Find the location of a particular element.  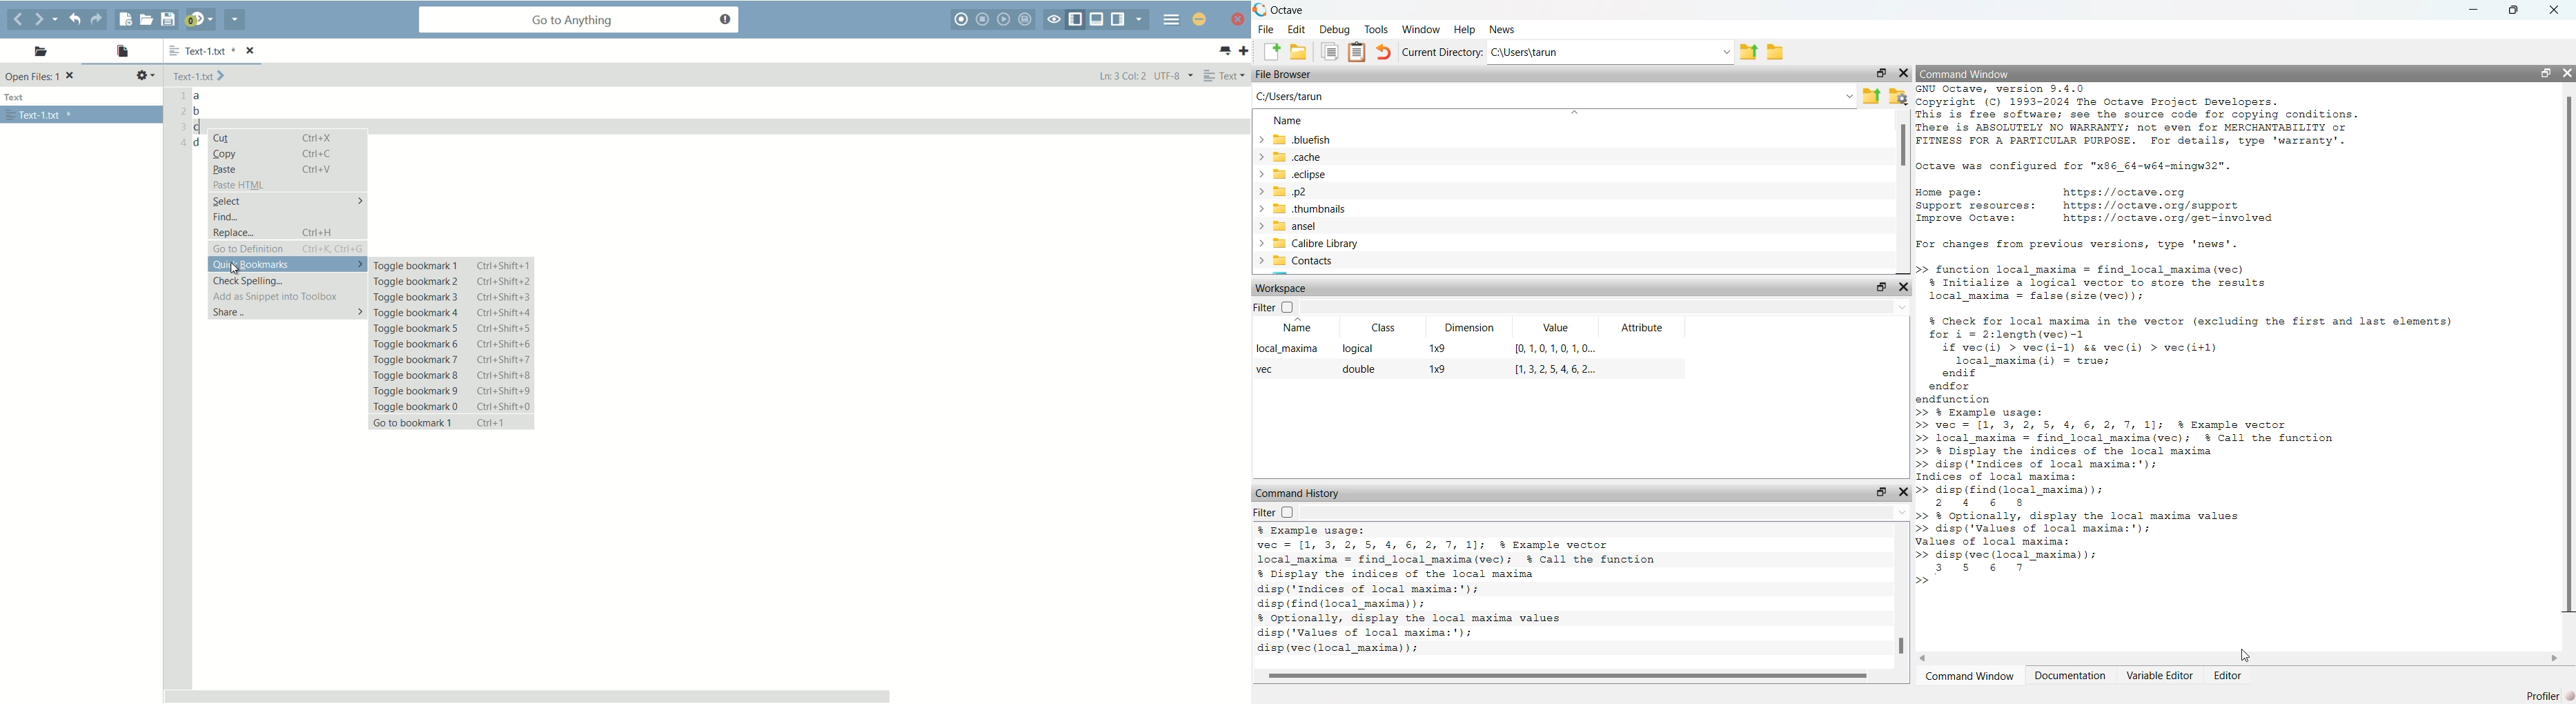

Help is located at coordinates (1465, 28).